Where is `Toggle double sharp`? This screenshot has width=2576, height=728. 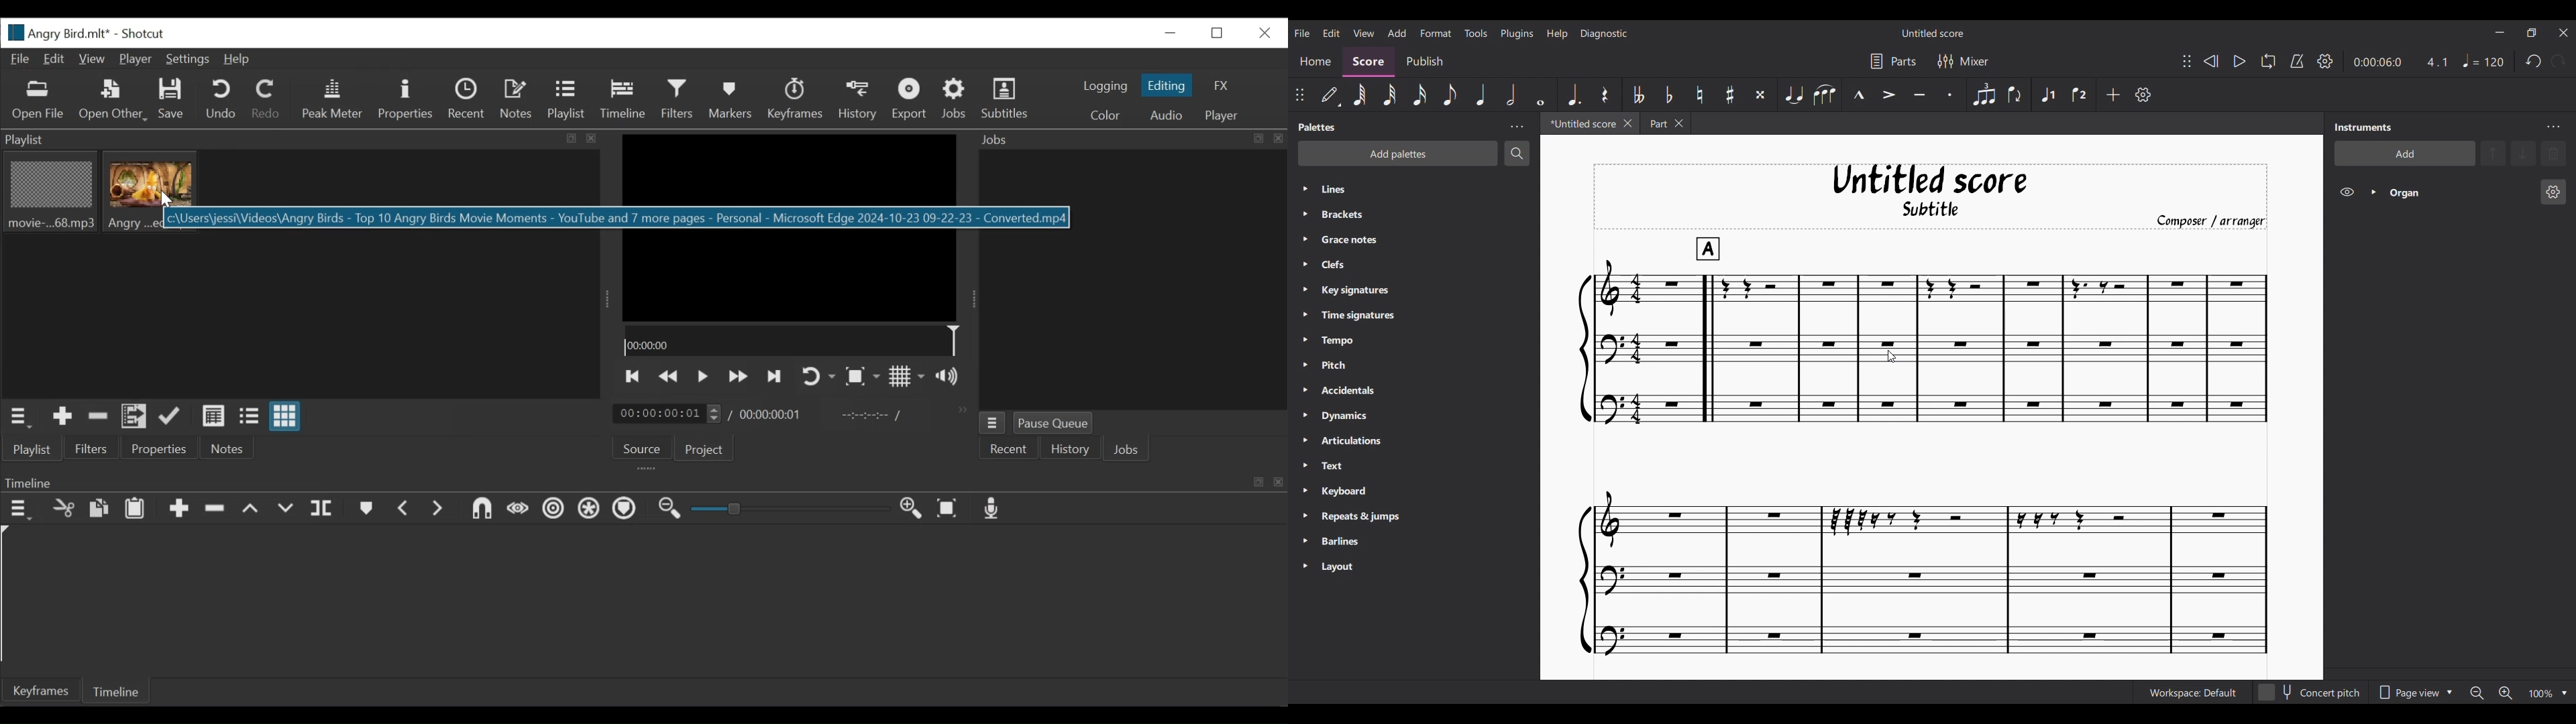 Toggle double sharp is located at coordinates (1760, 95).